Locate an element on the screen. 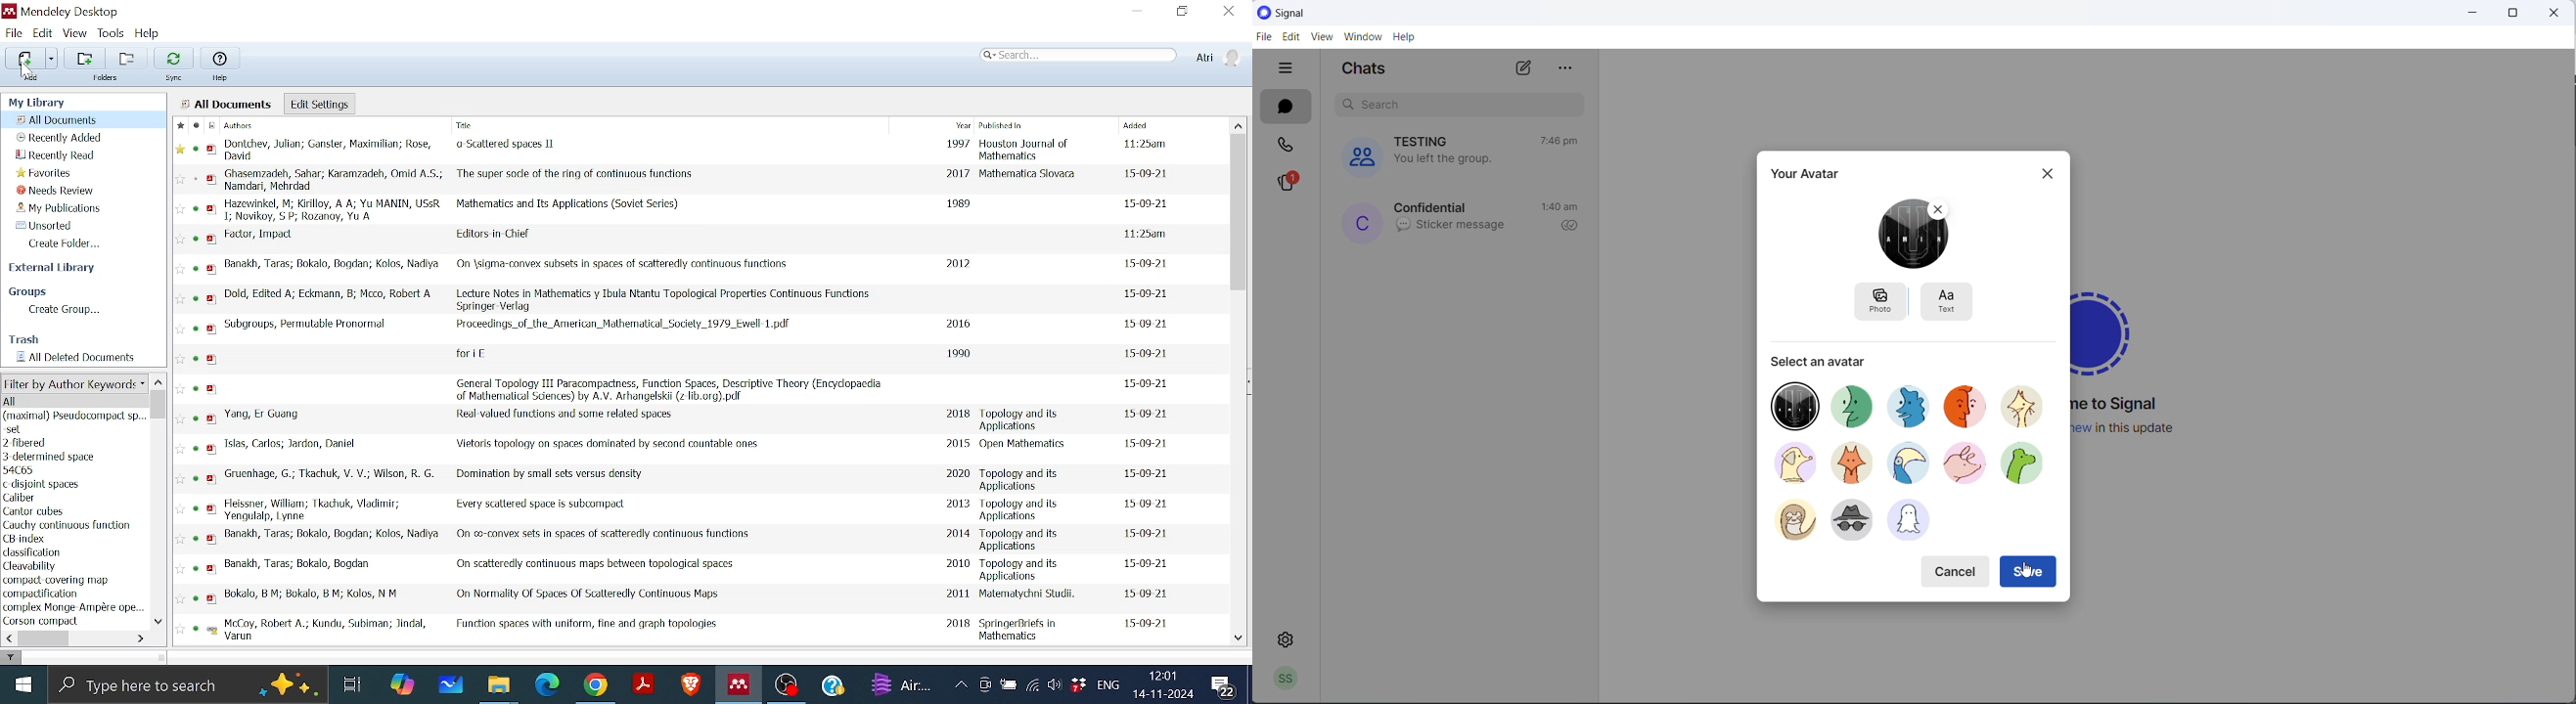  read status is located at coordinates (196, 328).